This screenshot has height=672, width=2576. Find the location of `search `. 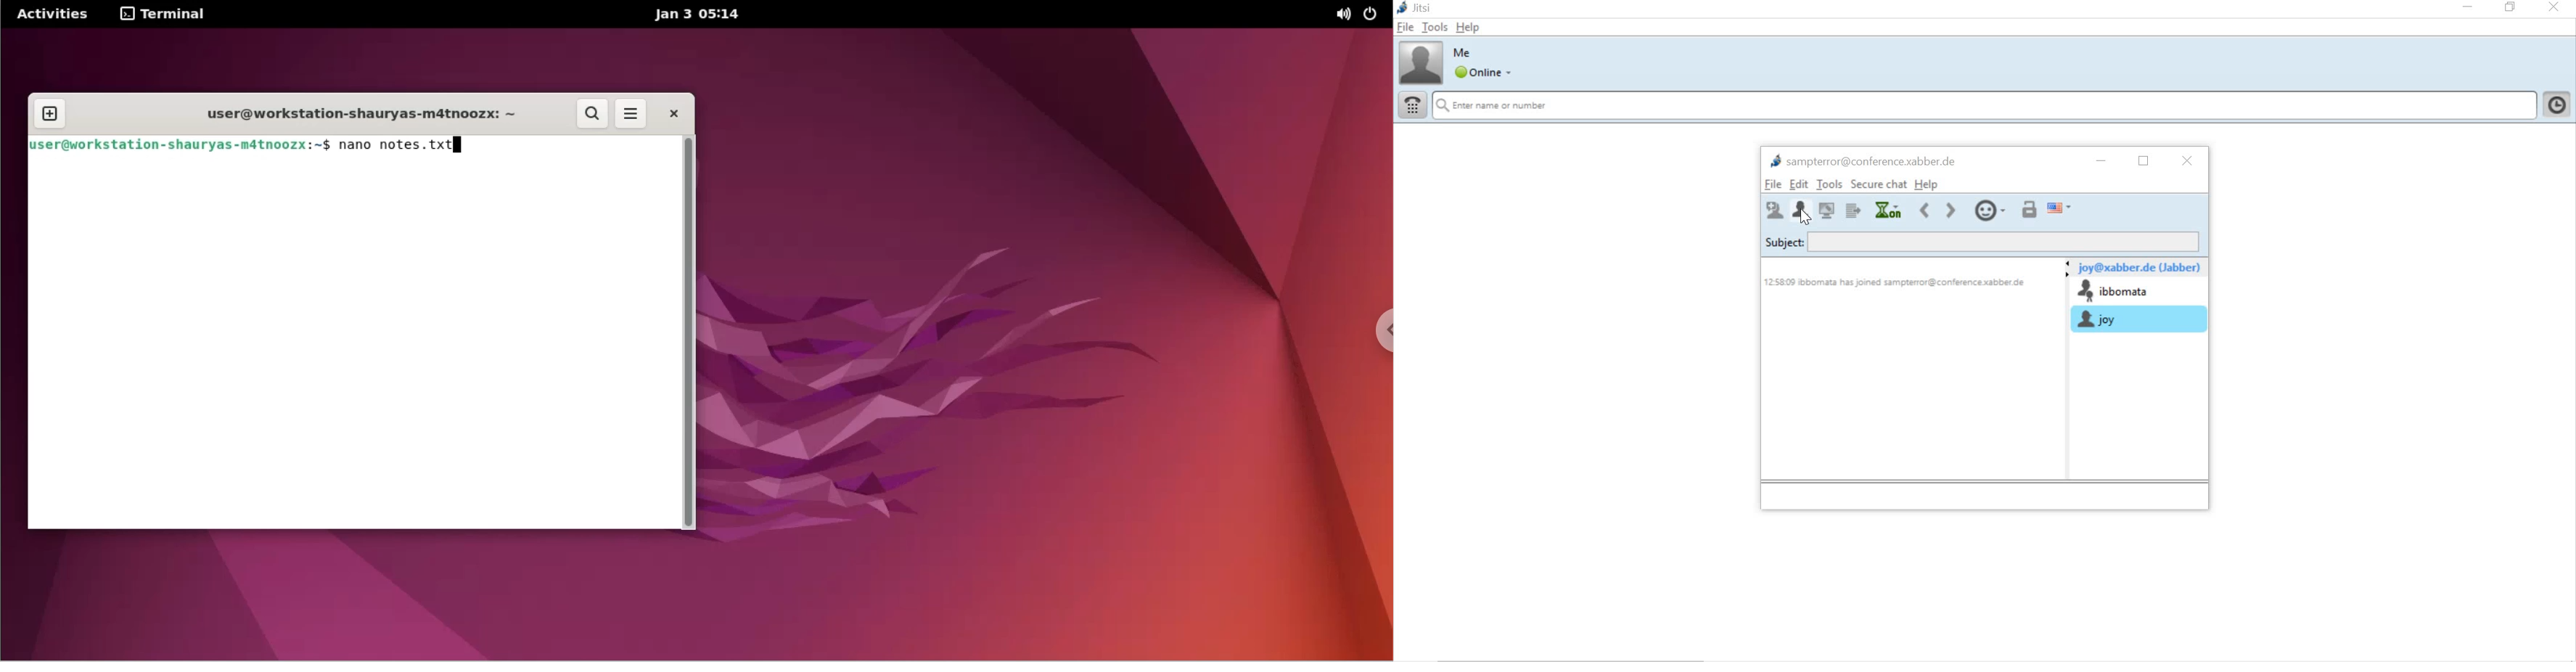

search  is located at coordinates (593, 115).